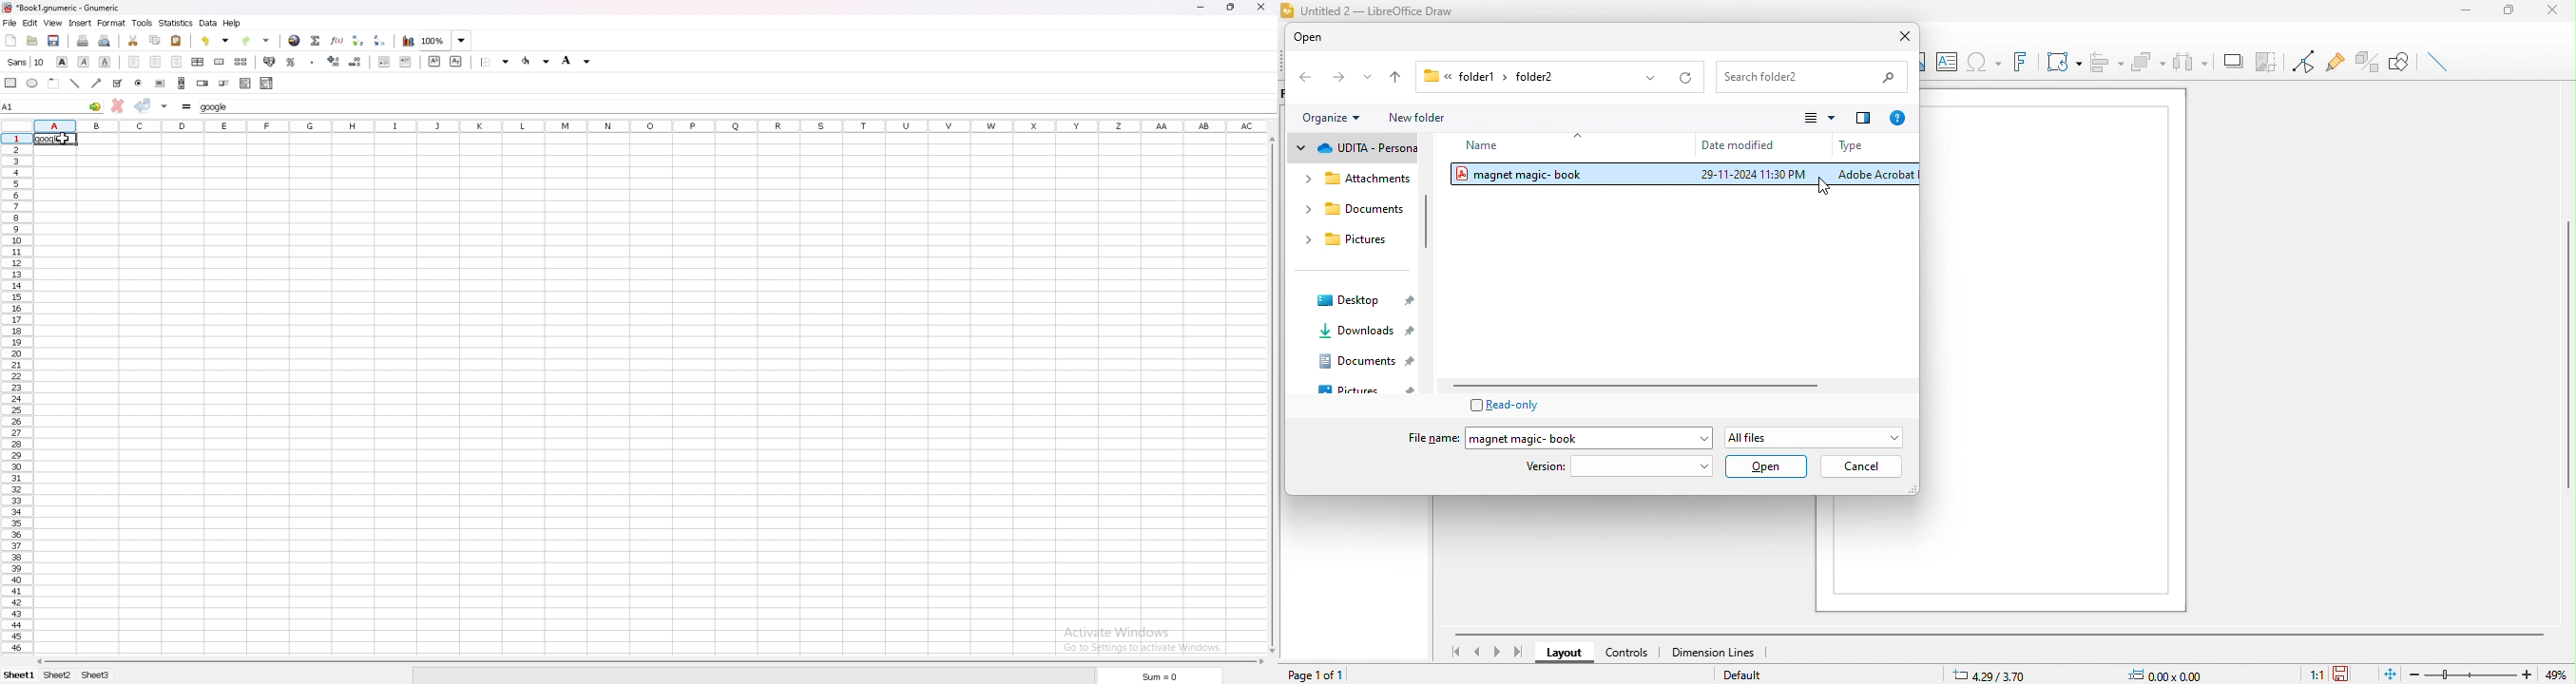 The width and height of the screenshot is (2576, 700). What do you see at coordinates (334, 61) in the screenshot?
I see `increase decimals` at bounding box center [334, 61].